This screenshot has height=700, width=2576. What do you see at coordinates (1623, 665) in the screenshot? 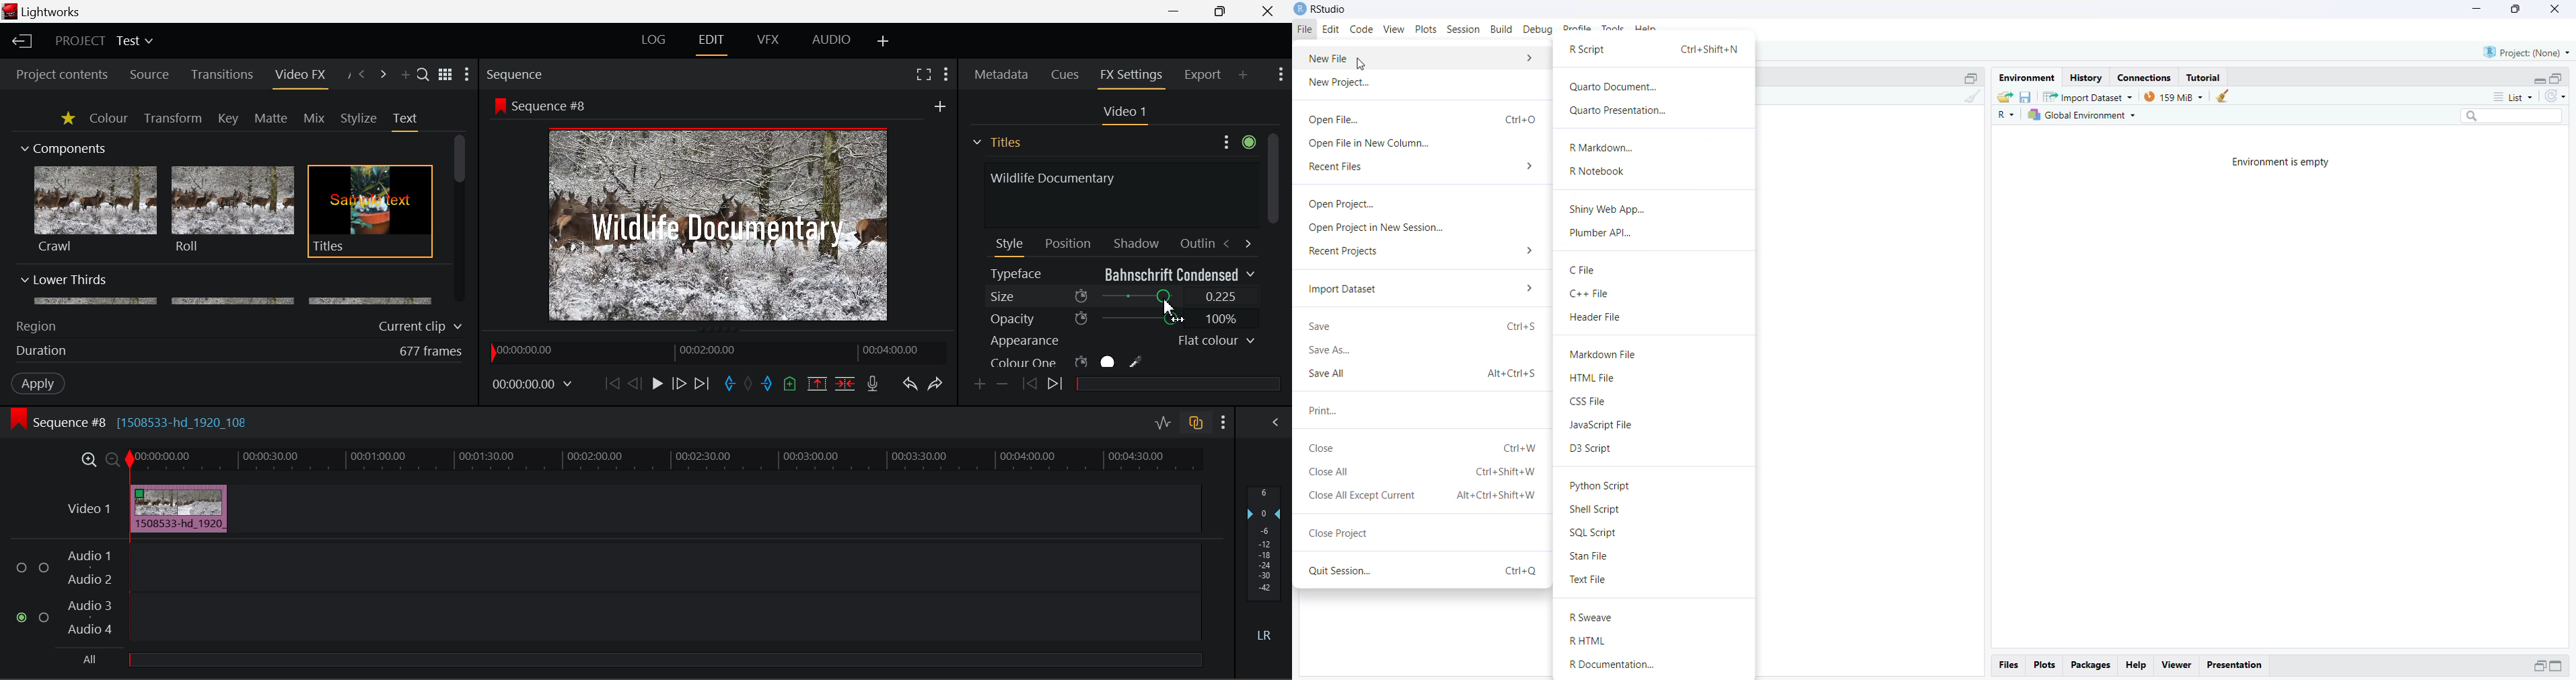
I see `R Documentation...` at bounding box center [1623, 665].